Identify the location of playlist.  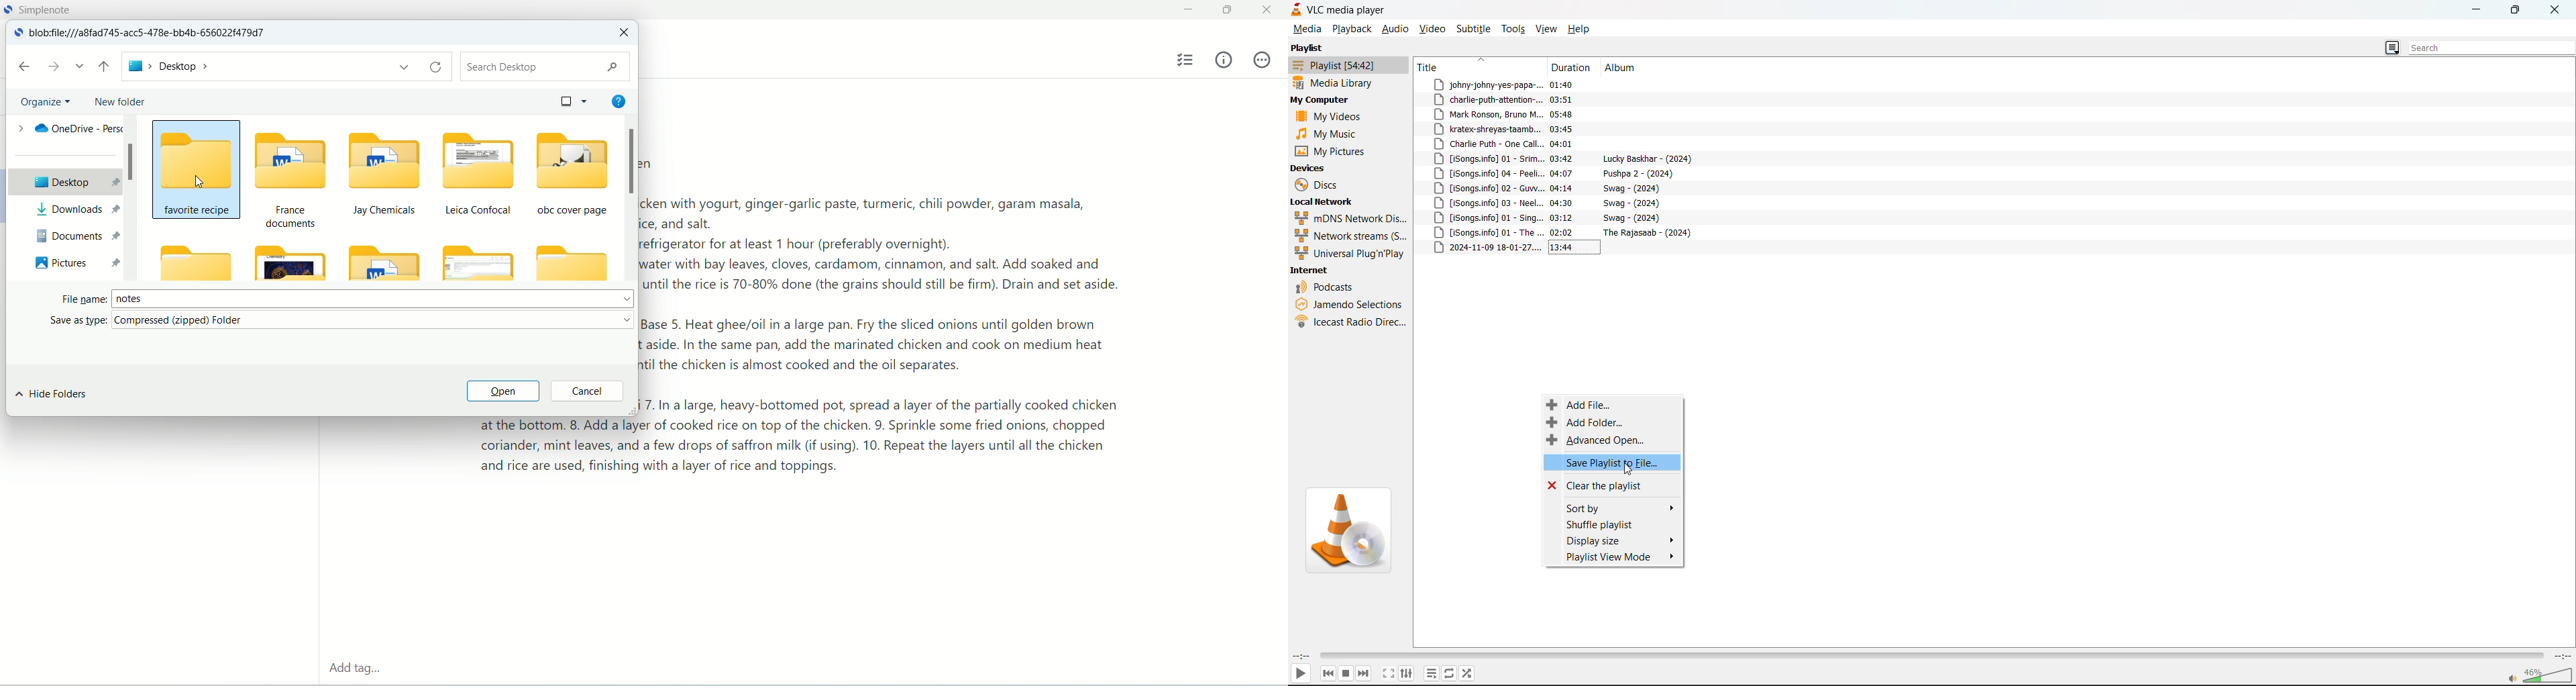
(1342, 65).